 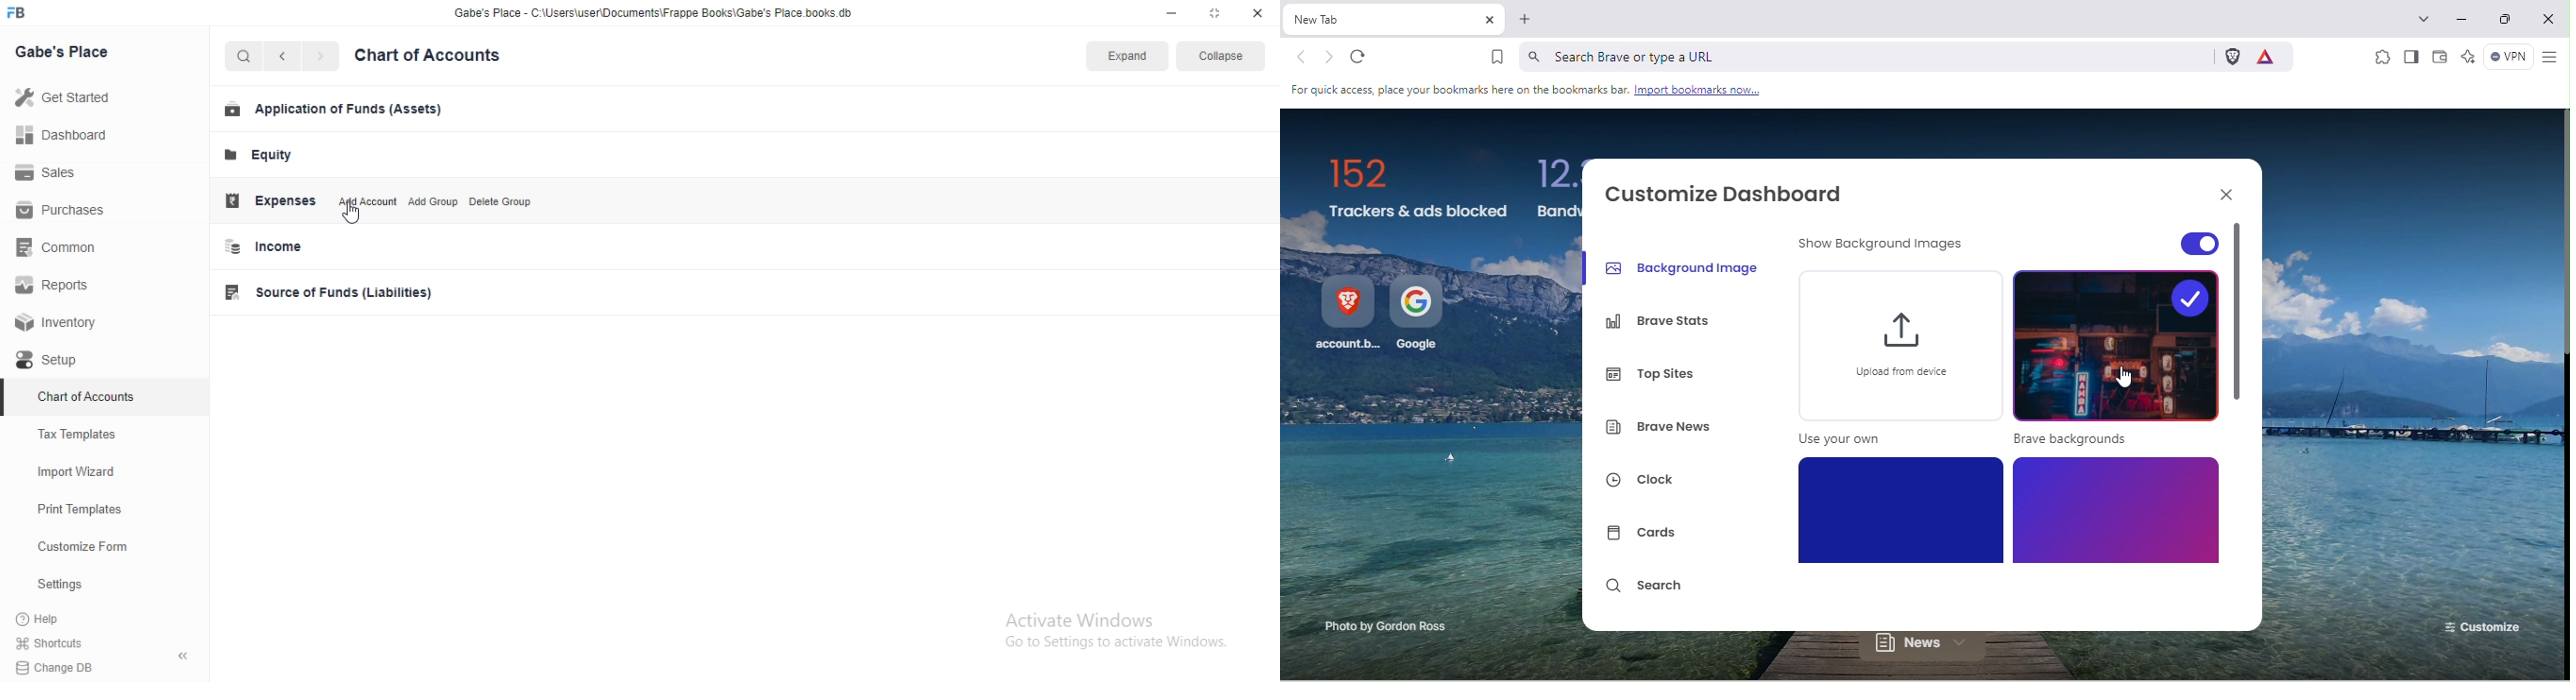 I want to click on Source of Funds (Liabilities), so click(x=336, y=292).